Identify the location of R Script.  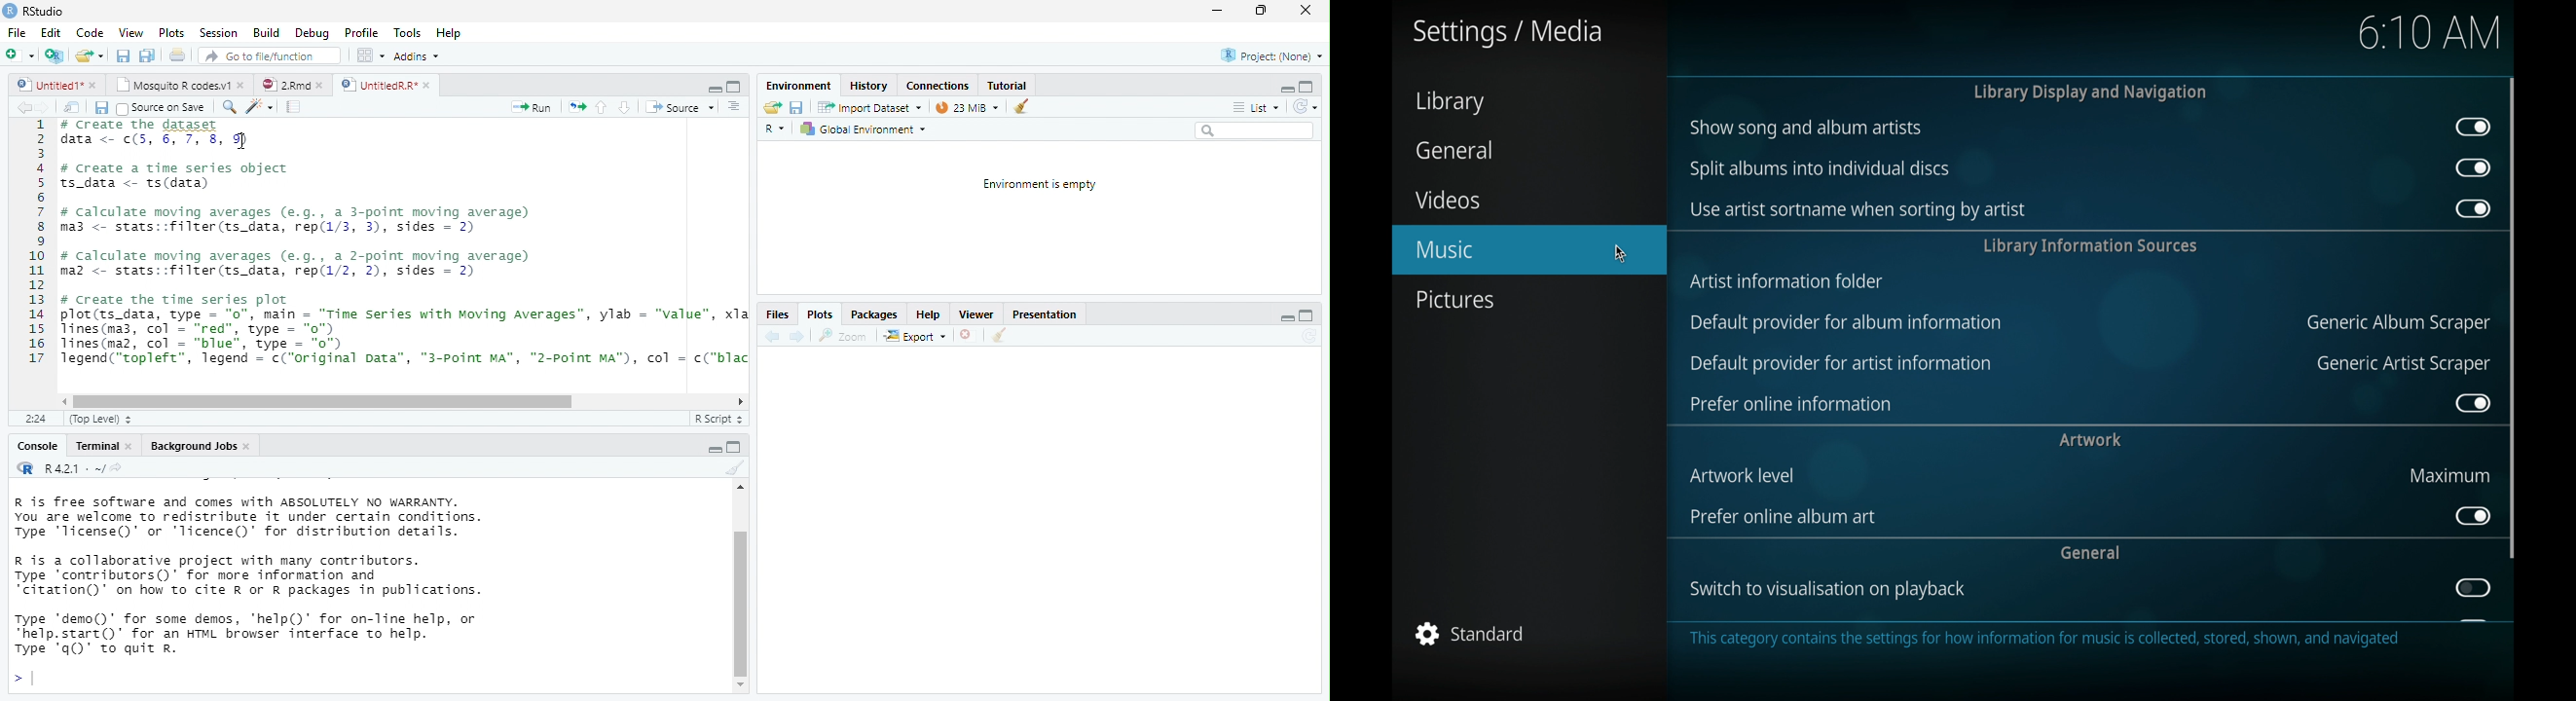
(717, 419).